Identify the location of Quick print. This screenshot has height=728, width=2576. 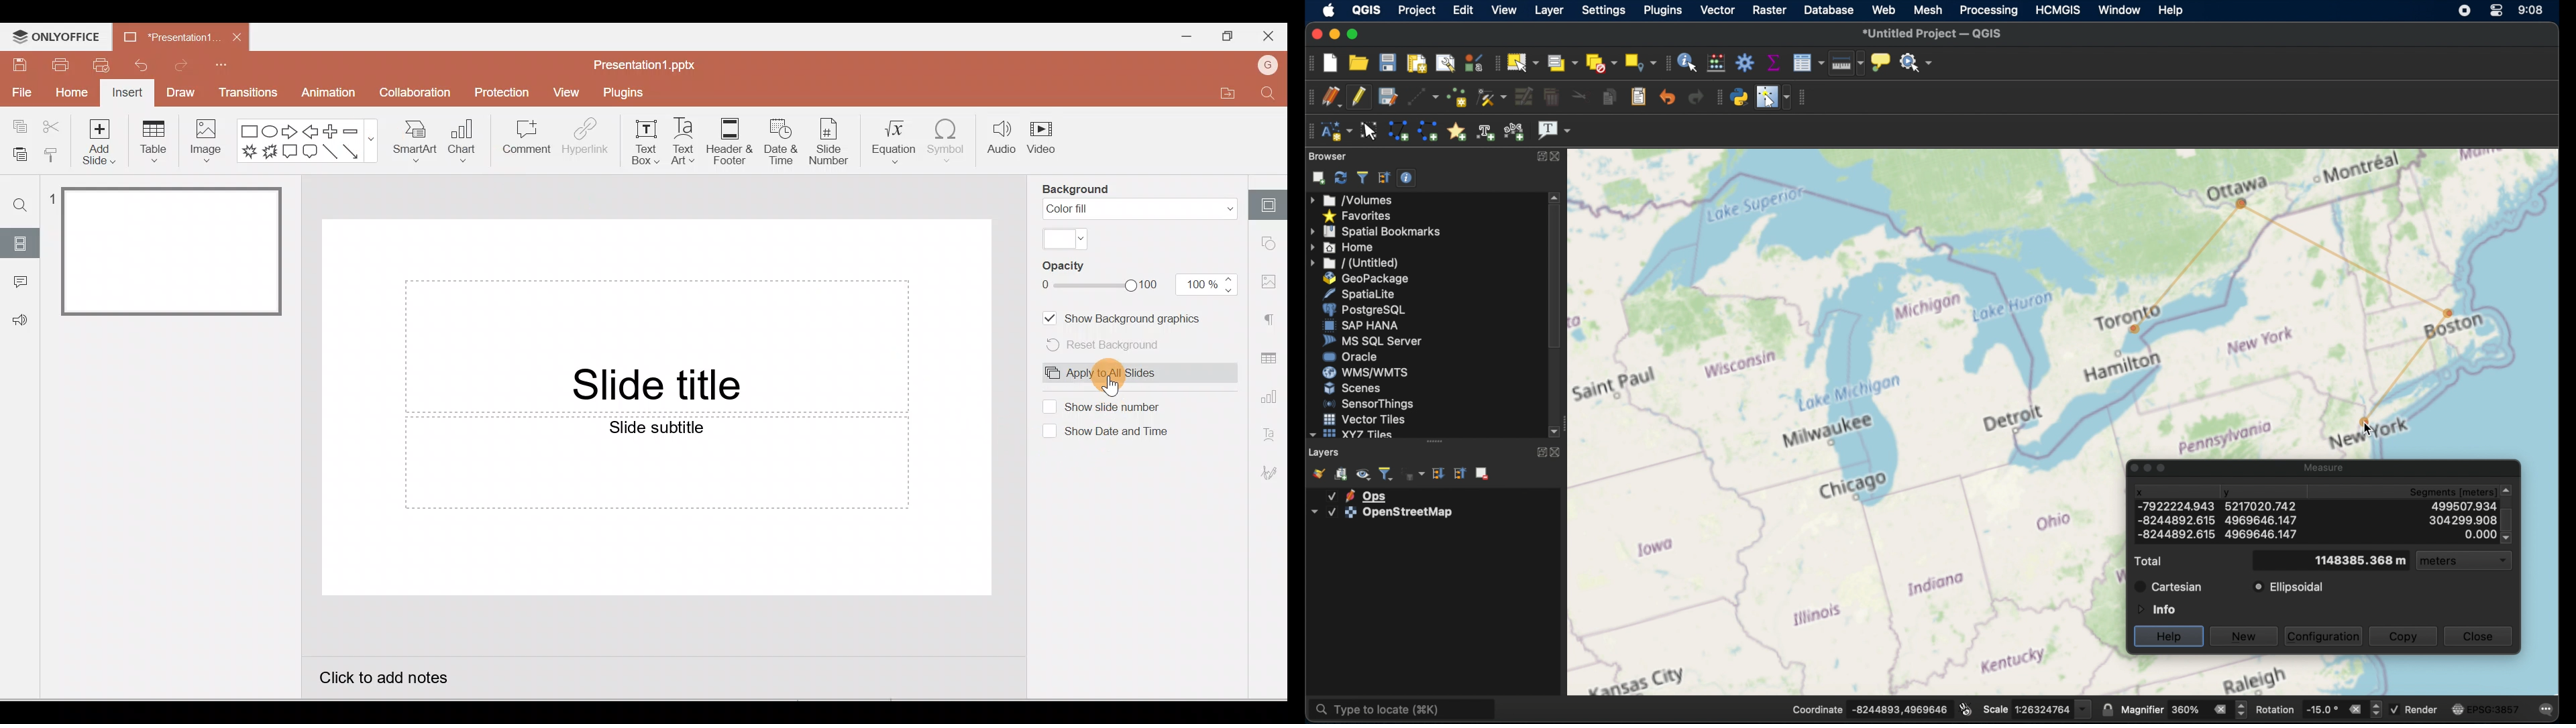
(101, 64).